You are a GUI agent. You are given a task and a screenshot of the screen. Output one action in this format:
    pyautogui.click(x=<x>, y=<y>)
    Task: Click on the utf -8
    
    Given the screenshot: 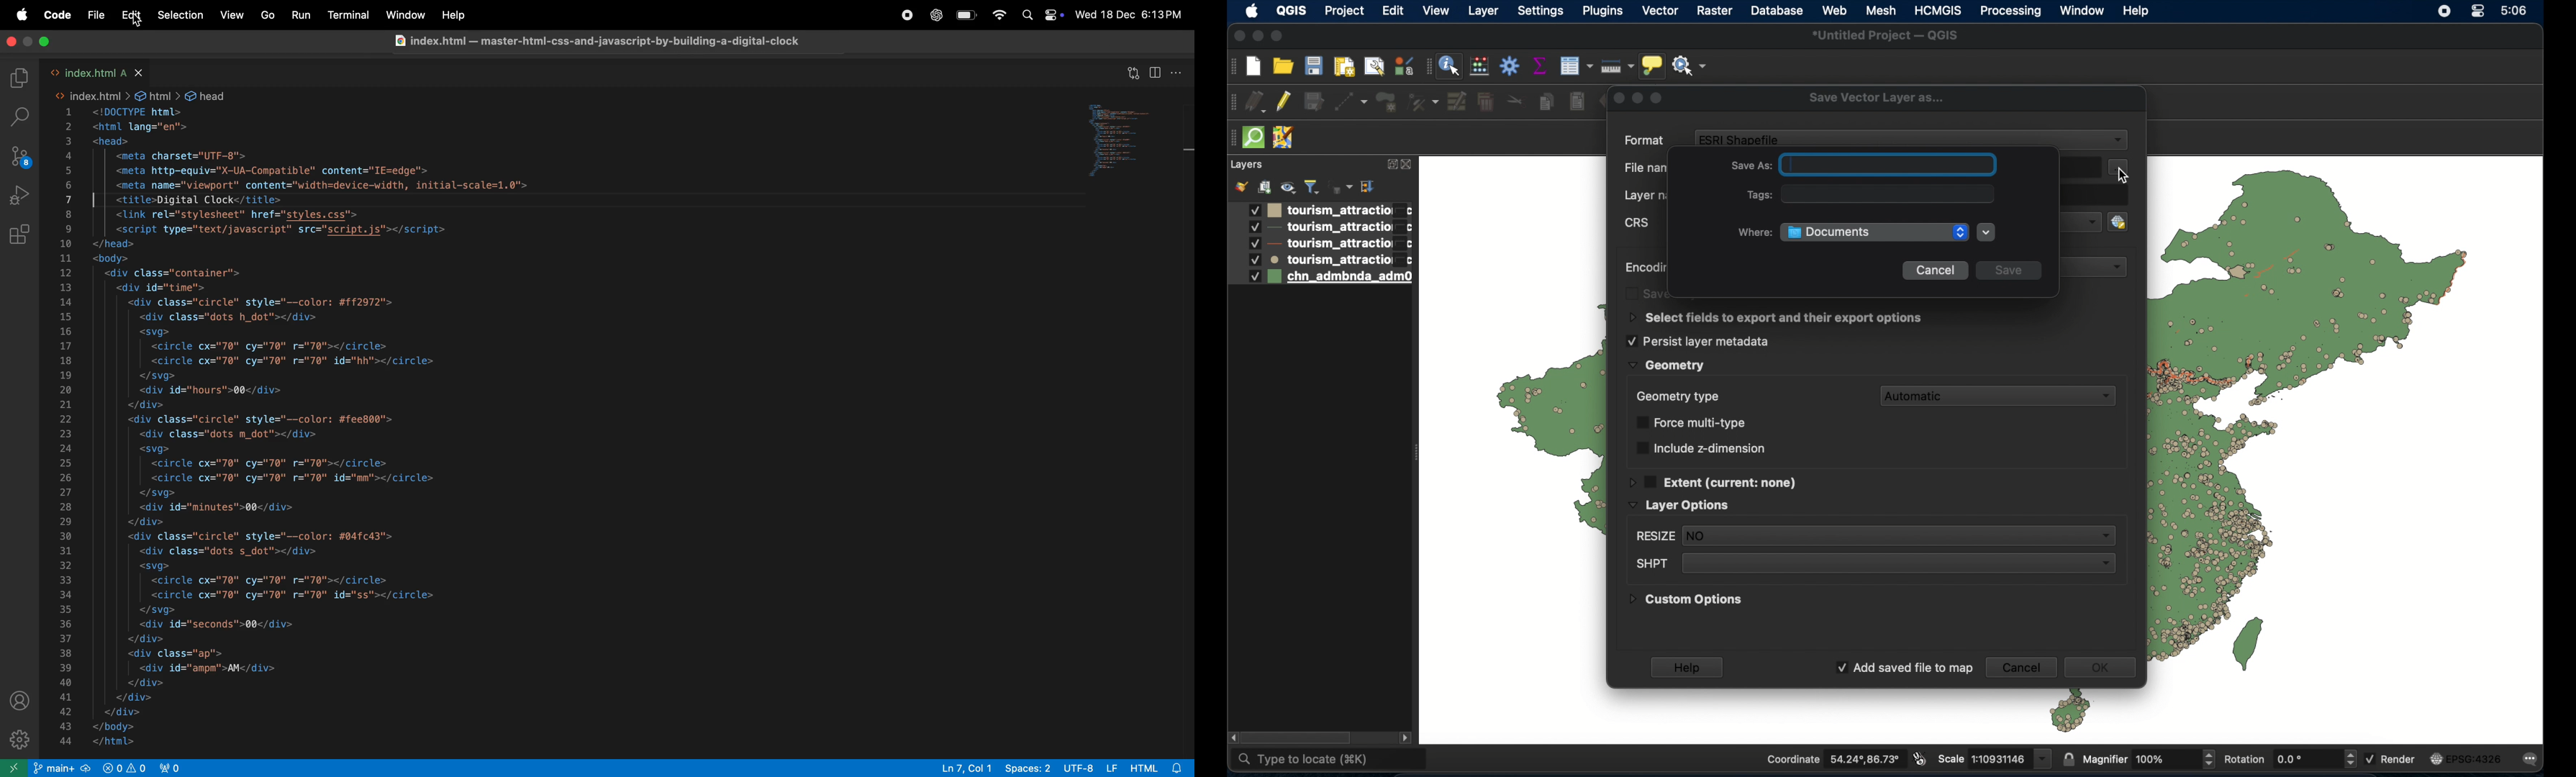 What is the action you would take?
    pyautogui.click(x=1090, y=767)
    